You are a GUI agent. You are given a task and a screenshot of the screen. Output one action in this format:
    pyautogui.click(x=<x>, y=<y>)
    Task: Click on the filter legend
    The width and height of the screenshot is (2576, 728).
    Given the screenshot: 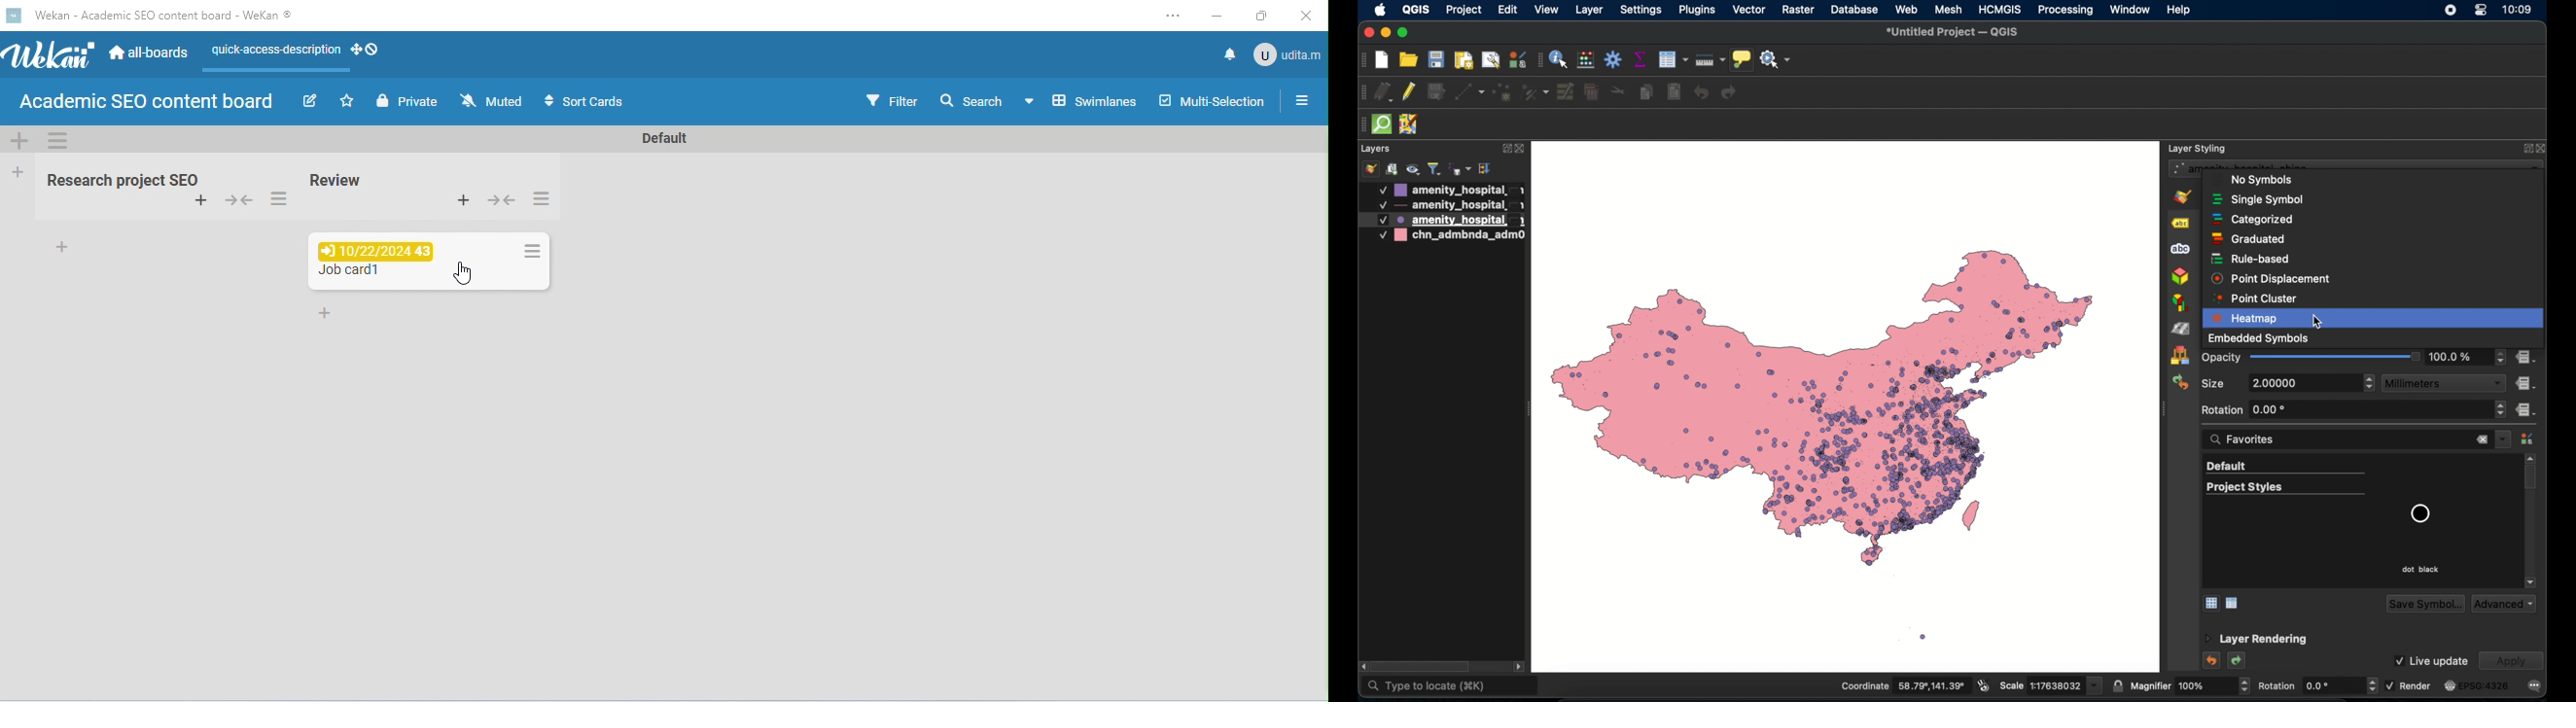 What is the action you would take?
    pyautogui.click(x=1434, y=169)
    